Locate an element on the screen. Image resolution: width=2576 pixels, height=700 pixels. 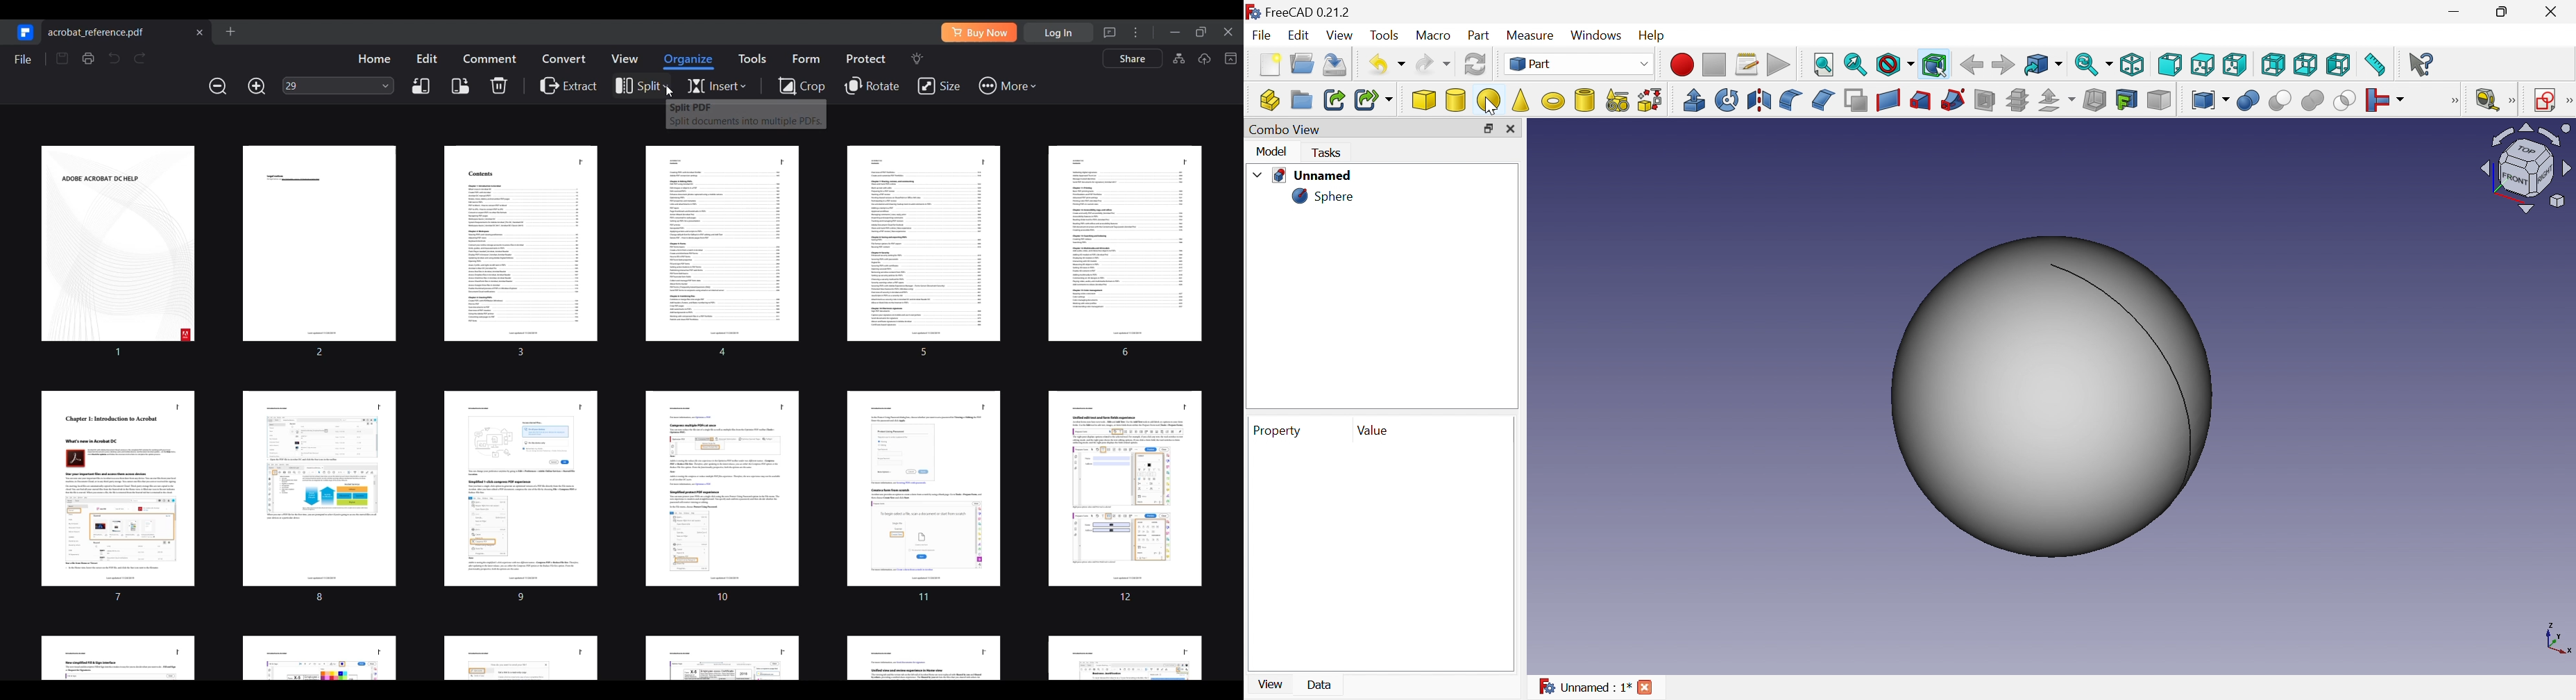
Create projection on surface is located at coordinates (2126, 99).